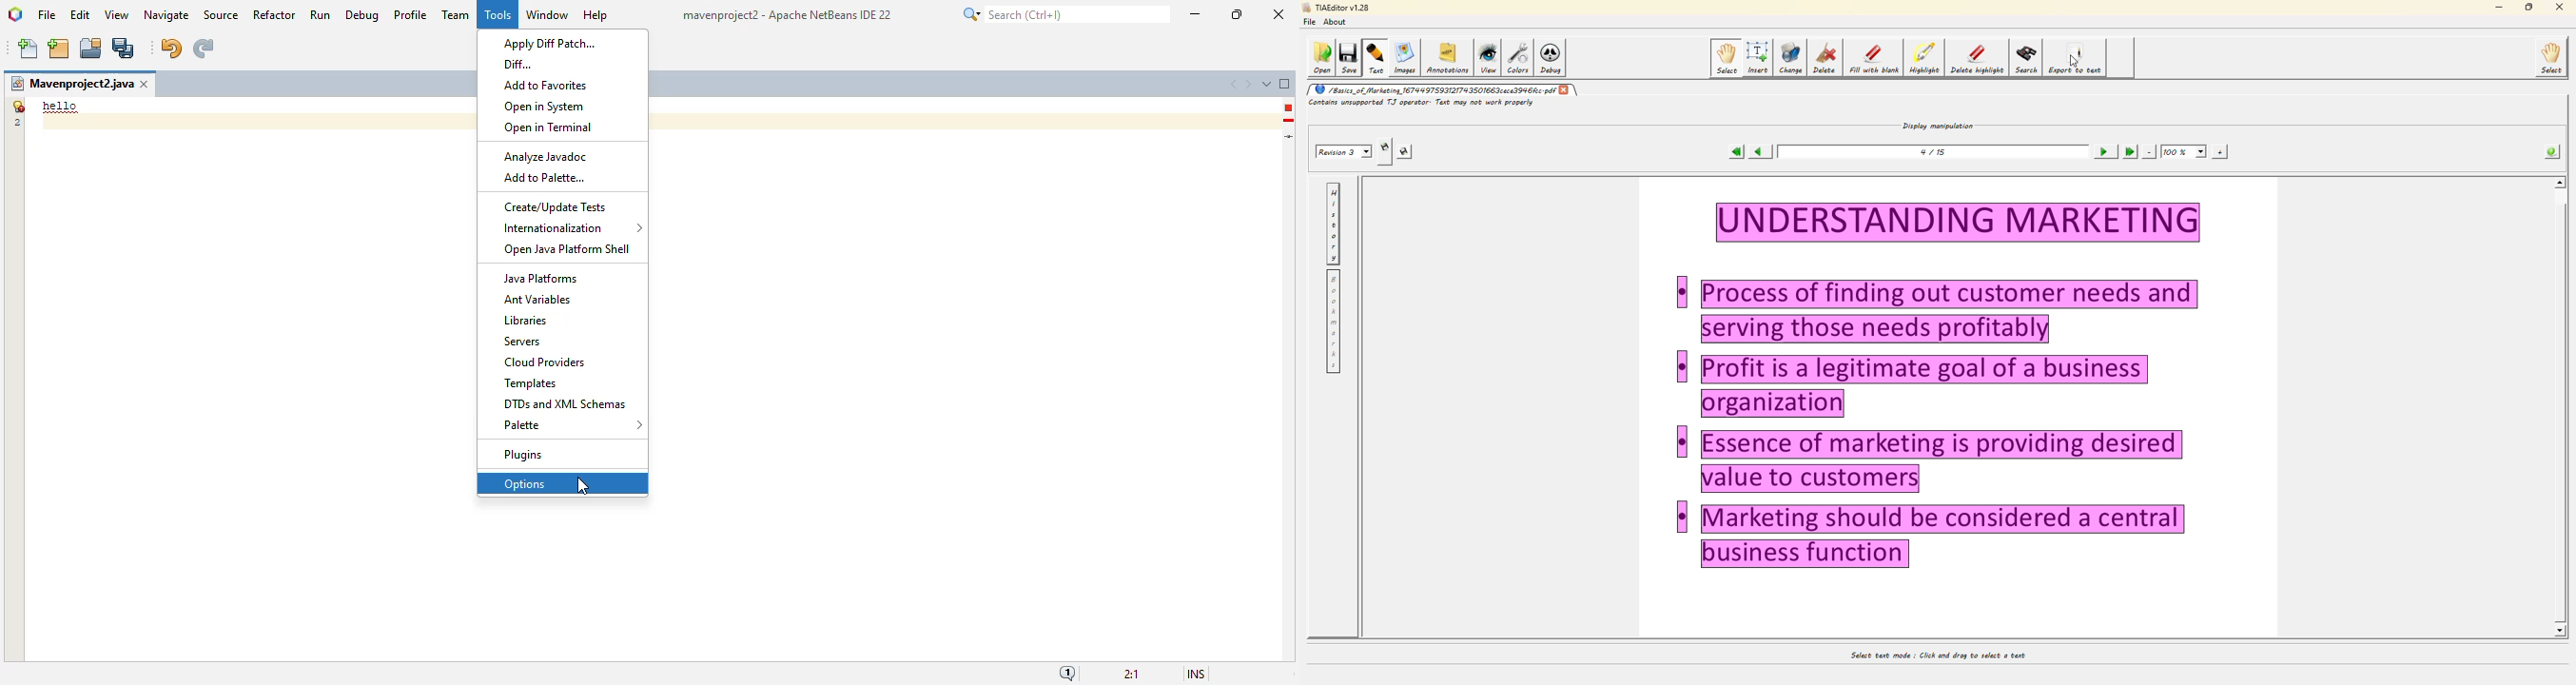 This screenshot has width=2576, height=700. What do you see at coordinates (521, 342) in the screenshot?
I see `servers` at bounding box center [521, 342].